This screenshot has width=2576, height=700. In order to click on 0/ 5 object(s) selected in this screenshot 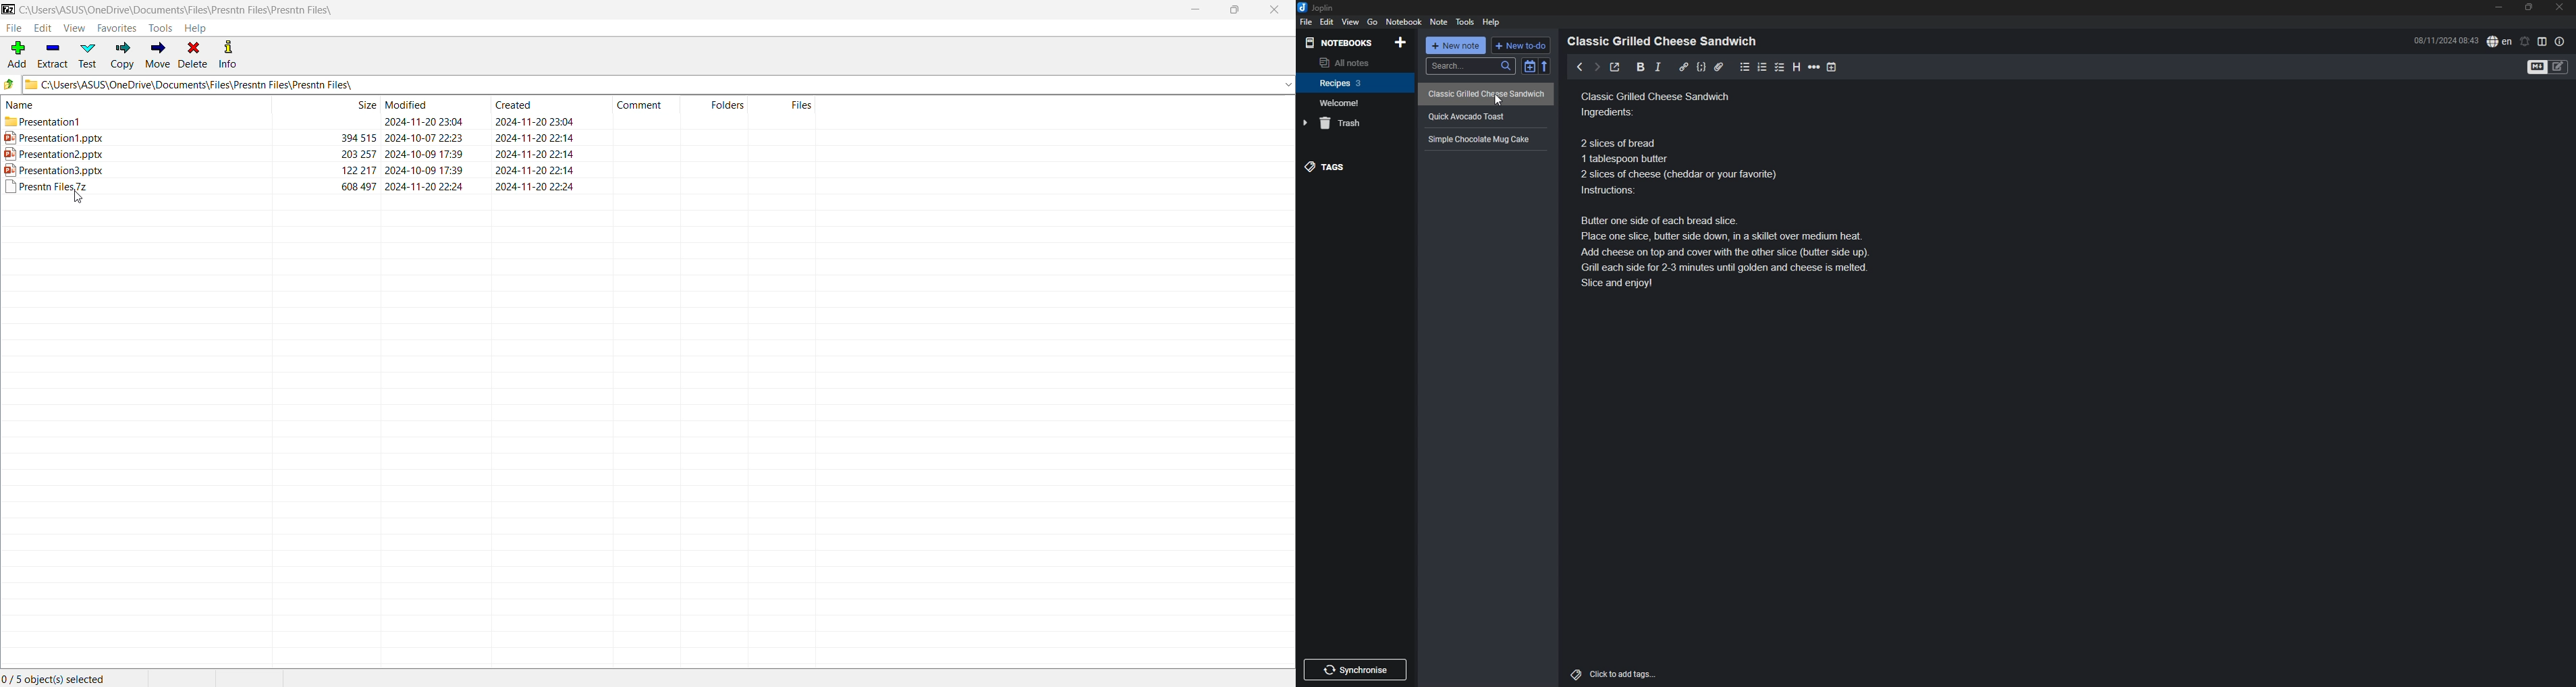, I will do `click(53, 678)`.